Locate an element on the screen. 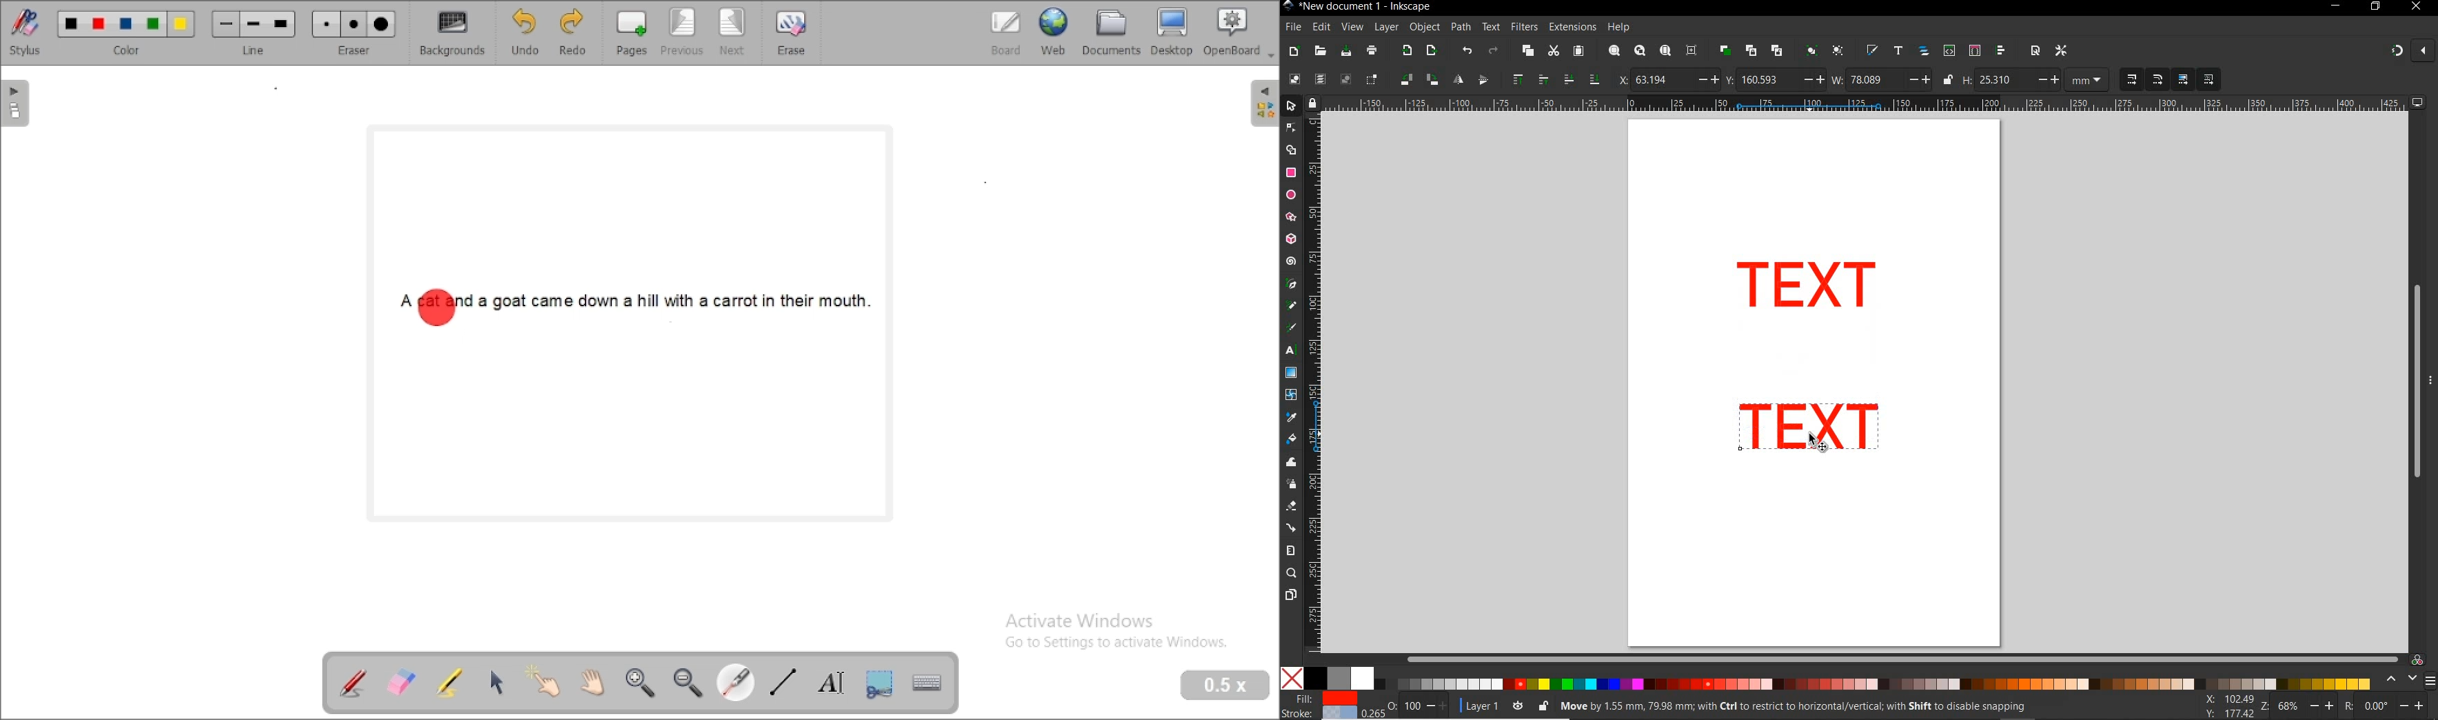  width of selection is located at coordinates (1881, 79).